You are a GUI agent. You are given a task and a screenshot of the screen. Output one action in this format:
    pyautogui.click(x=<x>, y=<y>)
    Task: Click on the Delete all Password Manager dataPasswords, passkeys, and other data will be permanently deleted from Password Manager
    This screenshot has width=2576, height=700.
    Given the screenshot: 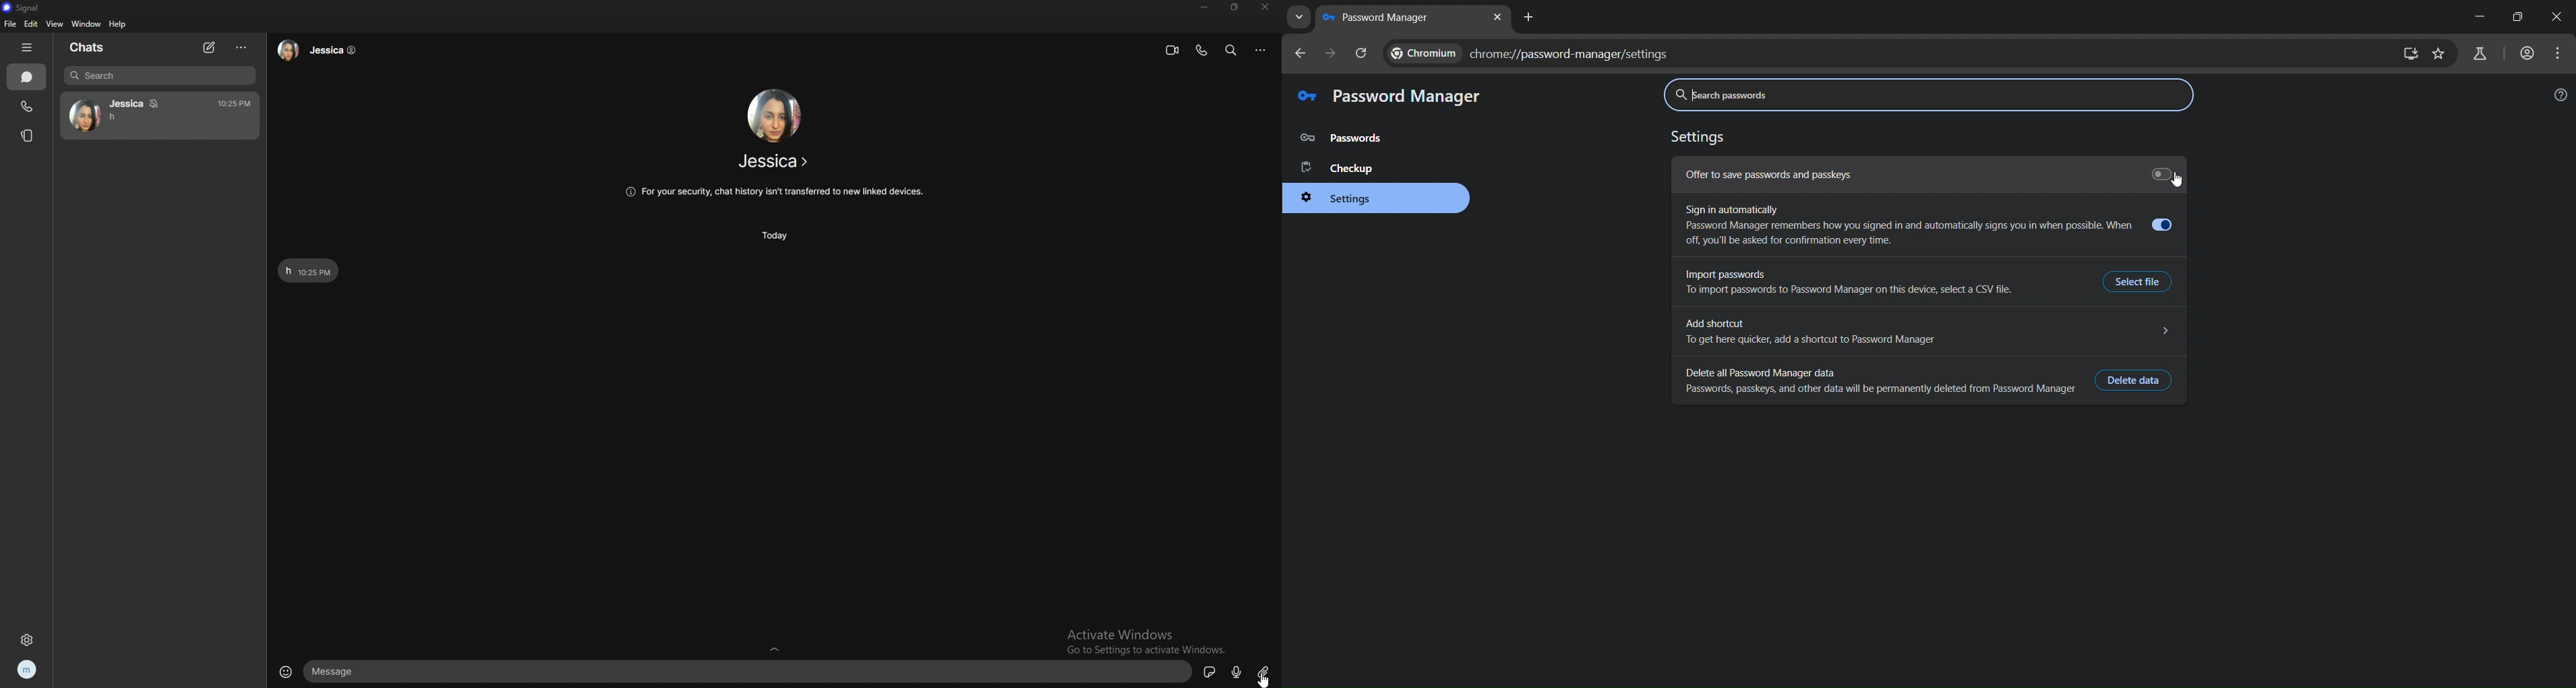 What is the action you would take?
    pyautogui.click(x=1878, y=379)
    